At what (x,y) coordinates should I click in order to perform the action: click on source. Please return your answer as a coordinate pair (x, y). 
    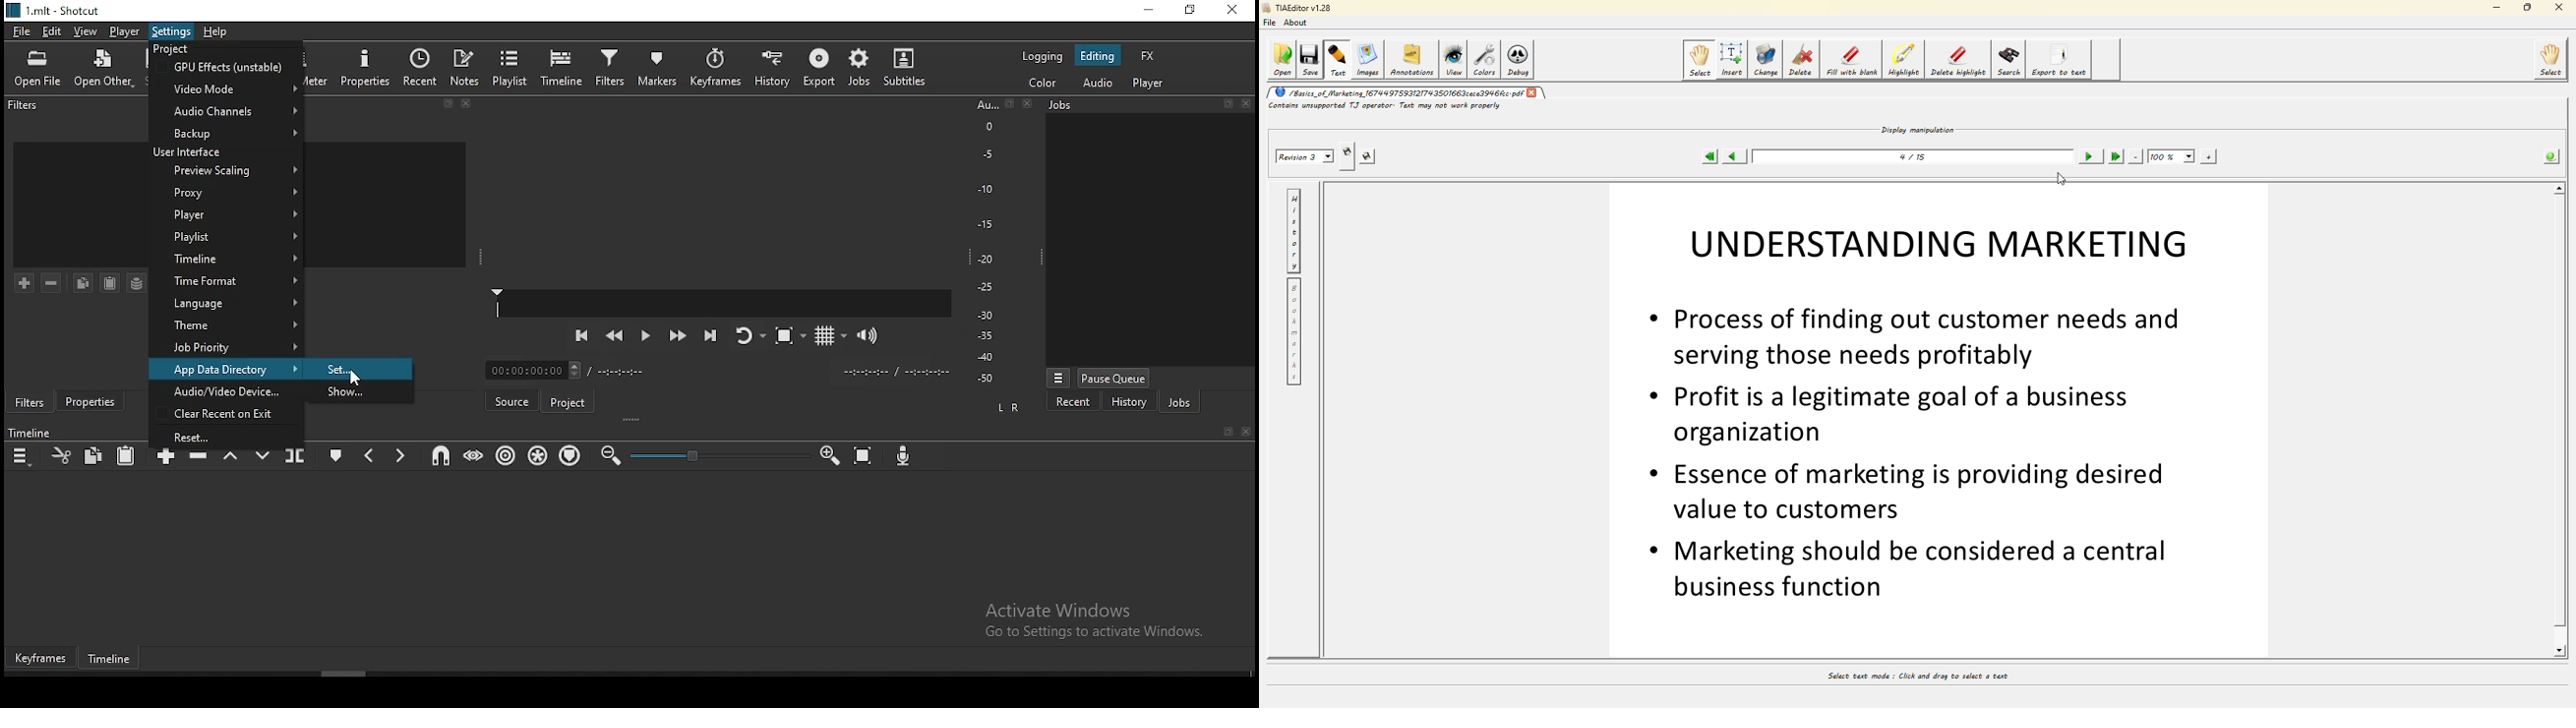
    Looking at the image, I should click on (510, 399).